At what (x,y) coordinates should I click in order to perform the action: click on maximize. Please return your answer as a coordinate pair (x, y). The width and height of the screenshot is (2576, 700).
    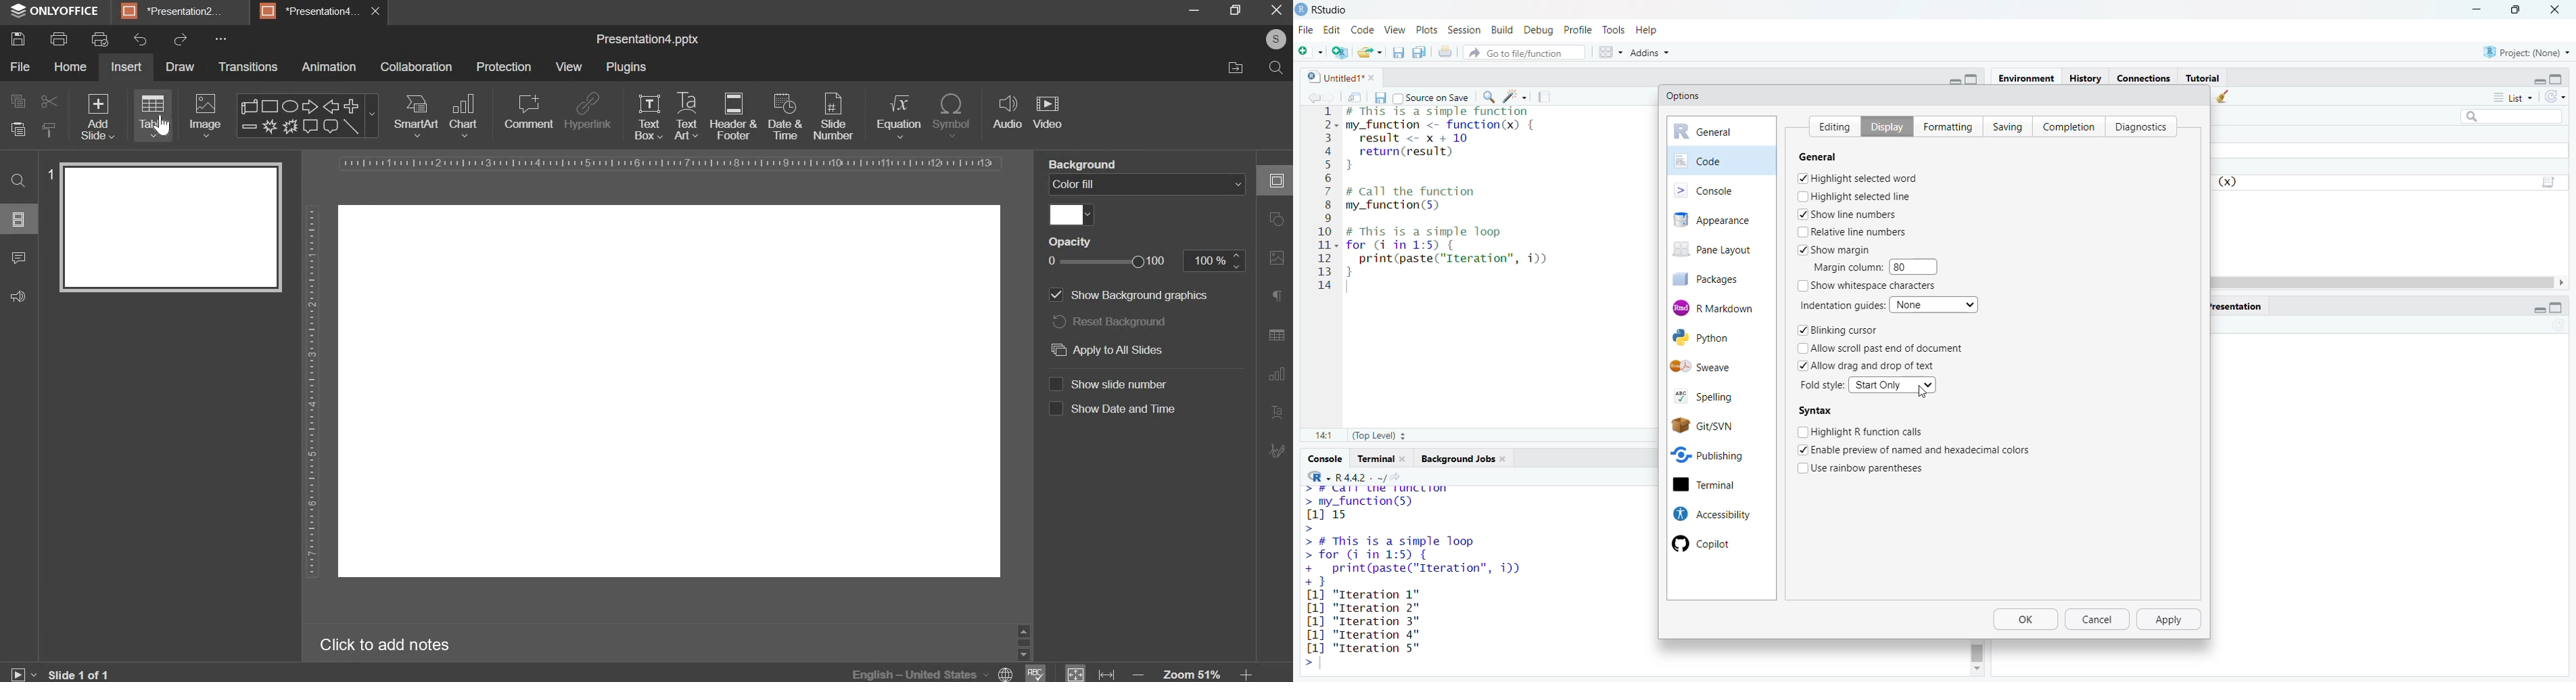
    Looking at the image, I should click on (1976, 79).